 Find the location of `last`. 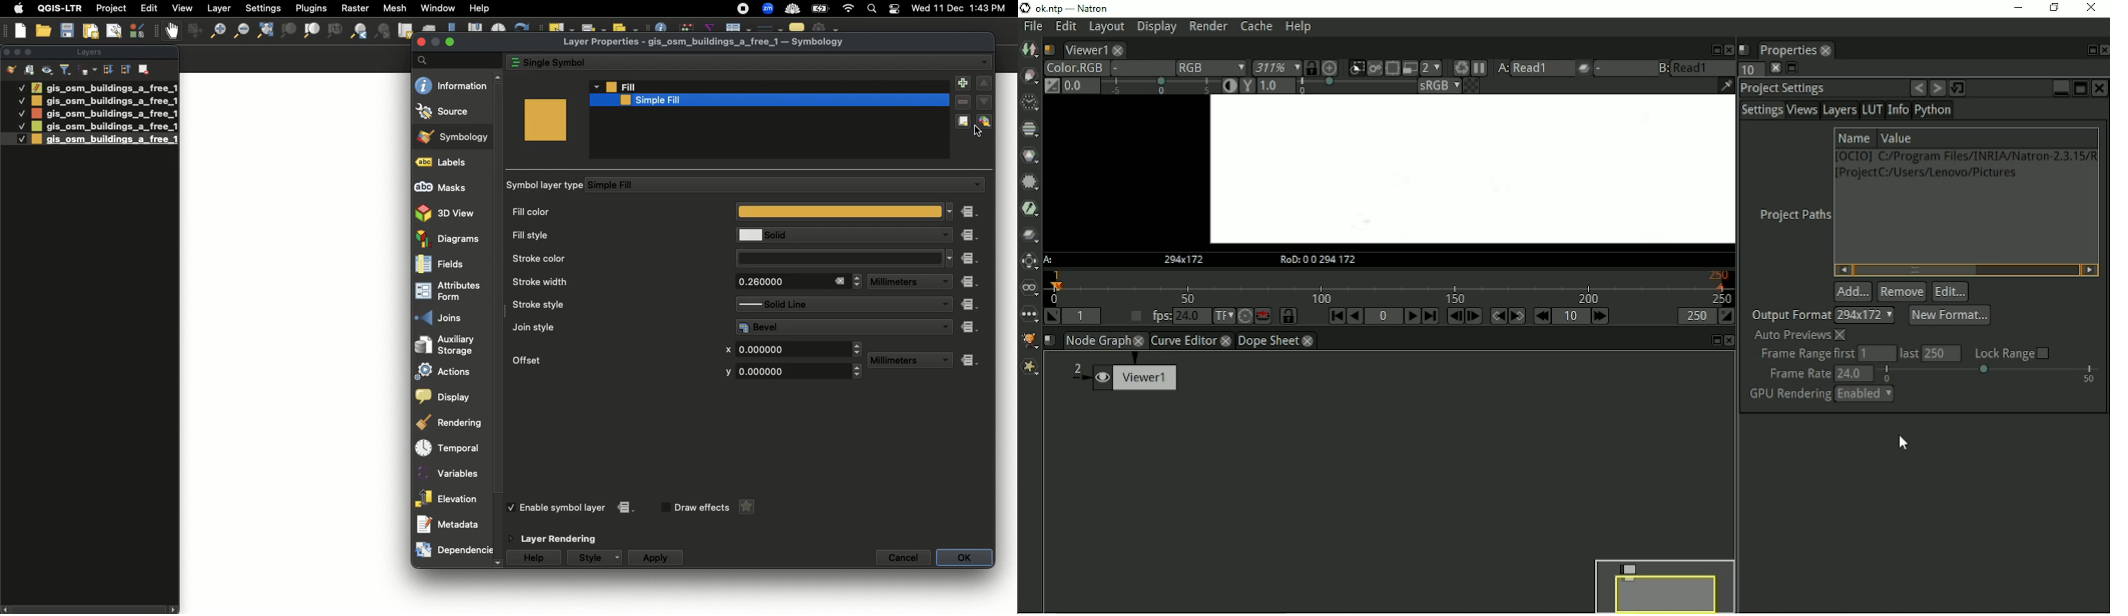

last is located at coordinates (1907, 353).